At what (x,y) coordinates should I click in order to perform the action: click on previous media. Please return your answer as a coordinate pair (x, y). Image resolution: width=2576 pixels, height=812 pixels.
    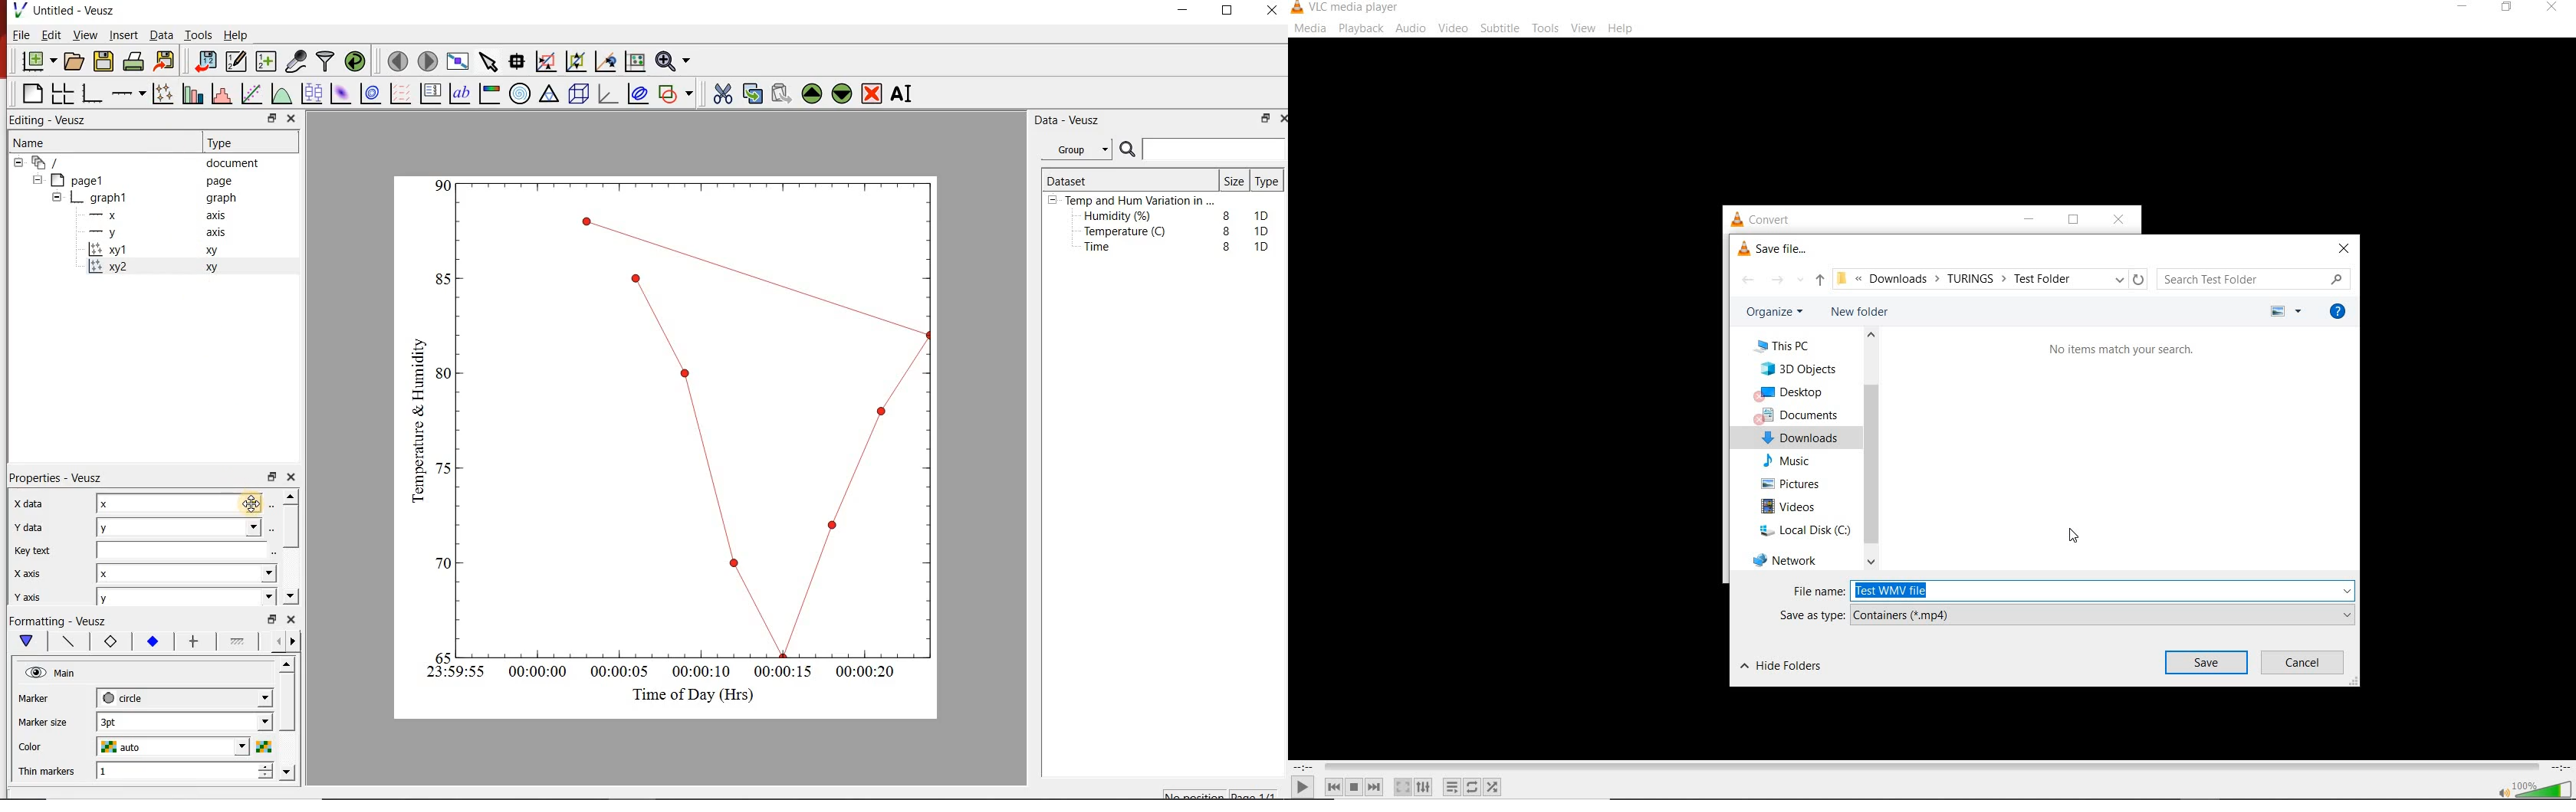
    Looking at the image, I should click on (1333, 787).